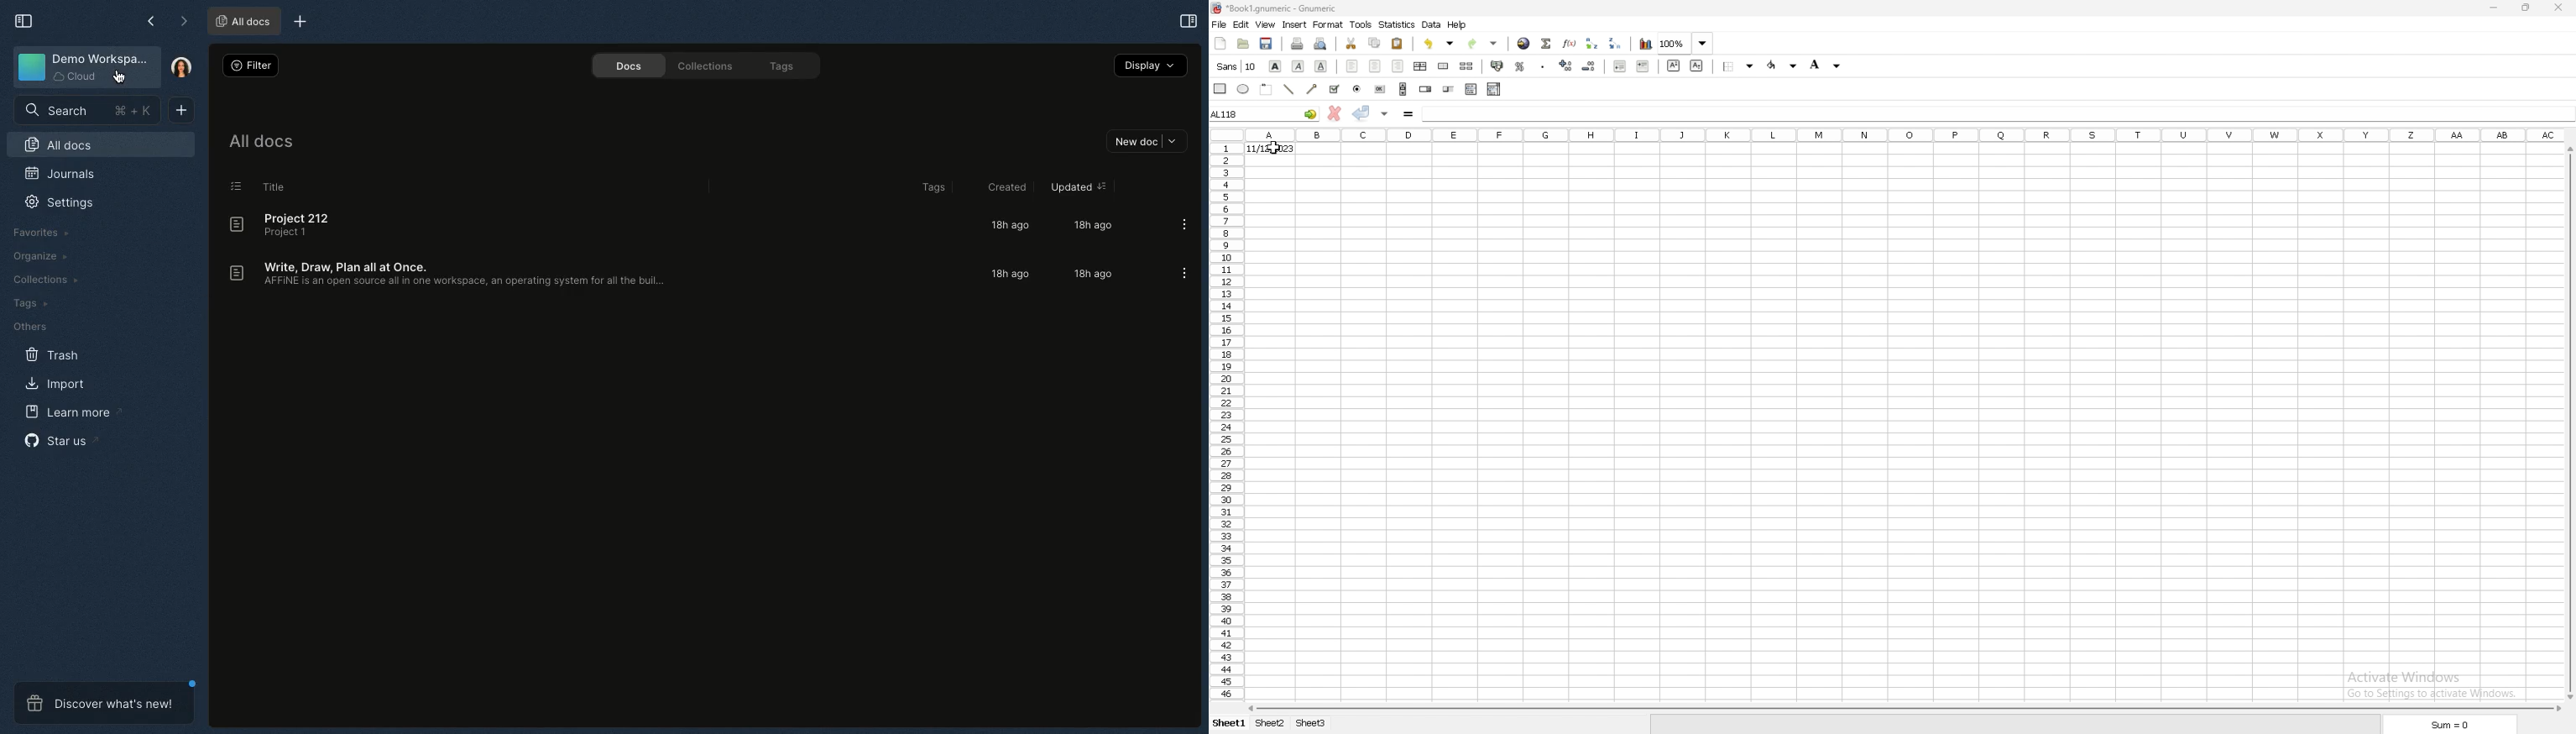 The image size is (2576, 756). Describe the element at coordinates (1674, 66) in the screenshot. I see `sueprscript` at that location.